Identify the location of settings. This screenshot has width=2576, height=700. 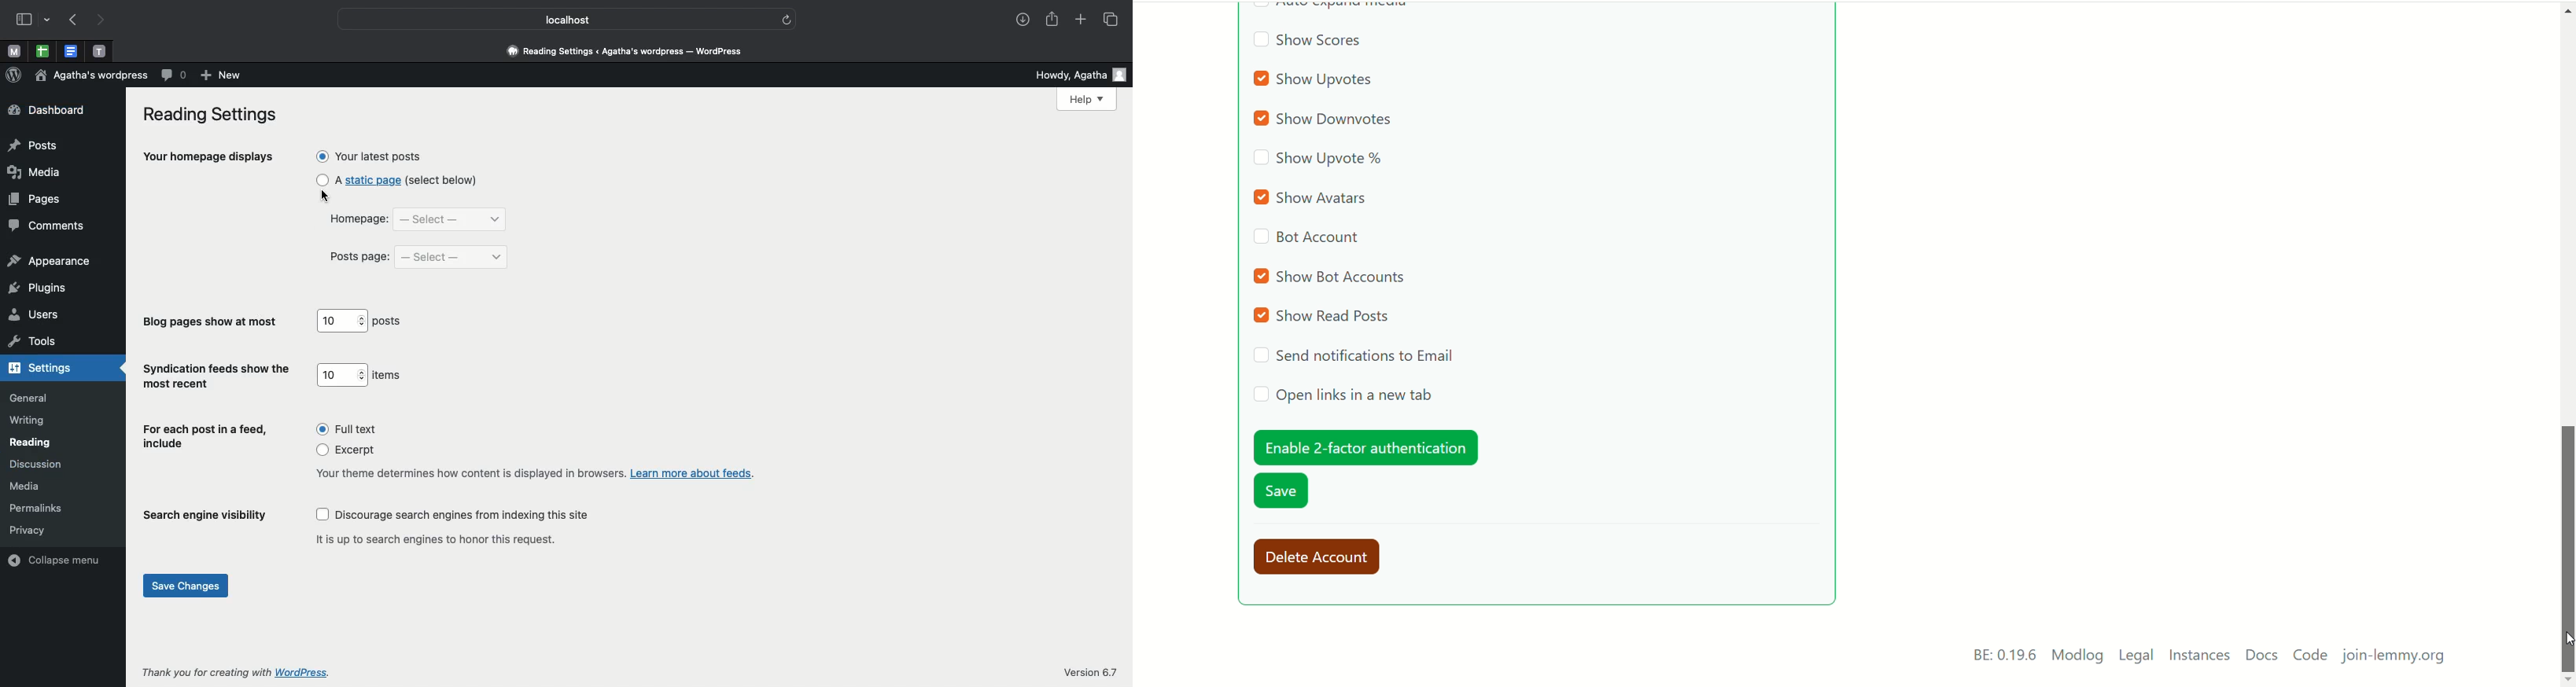
(45, 369).